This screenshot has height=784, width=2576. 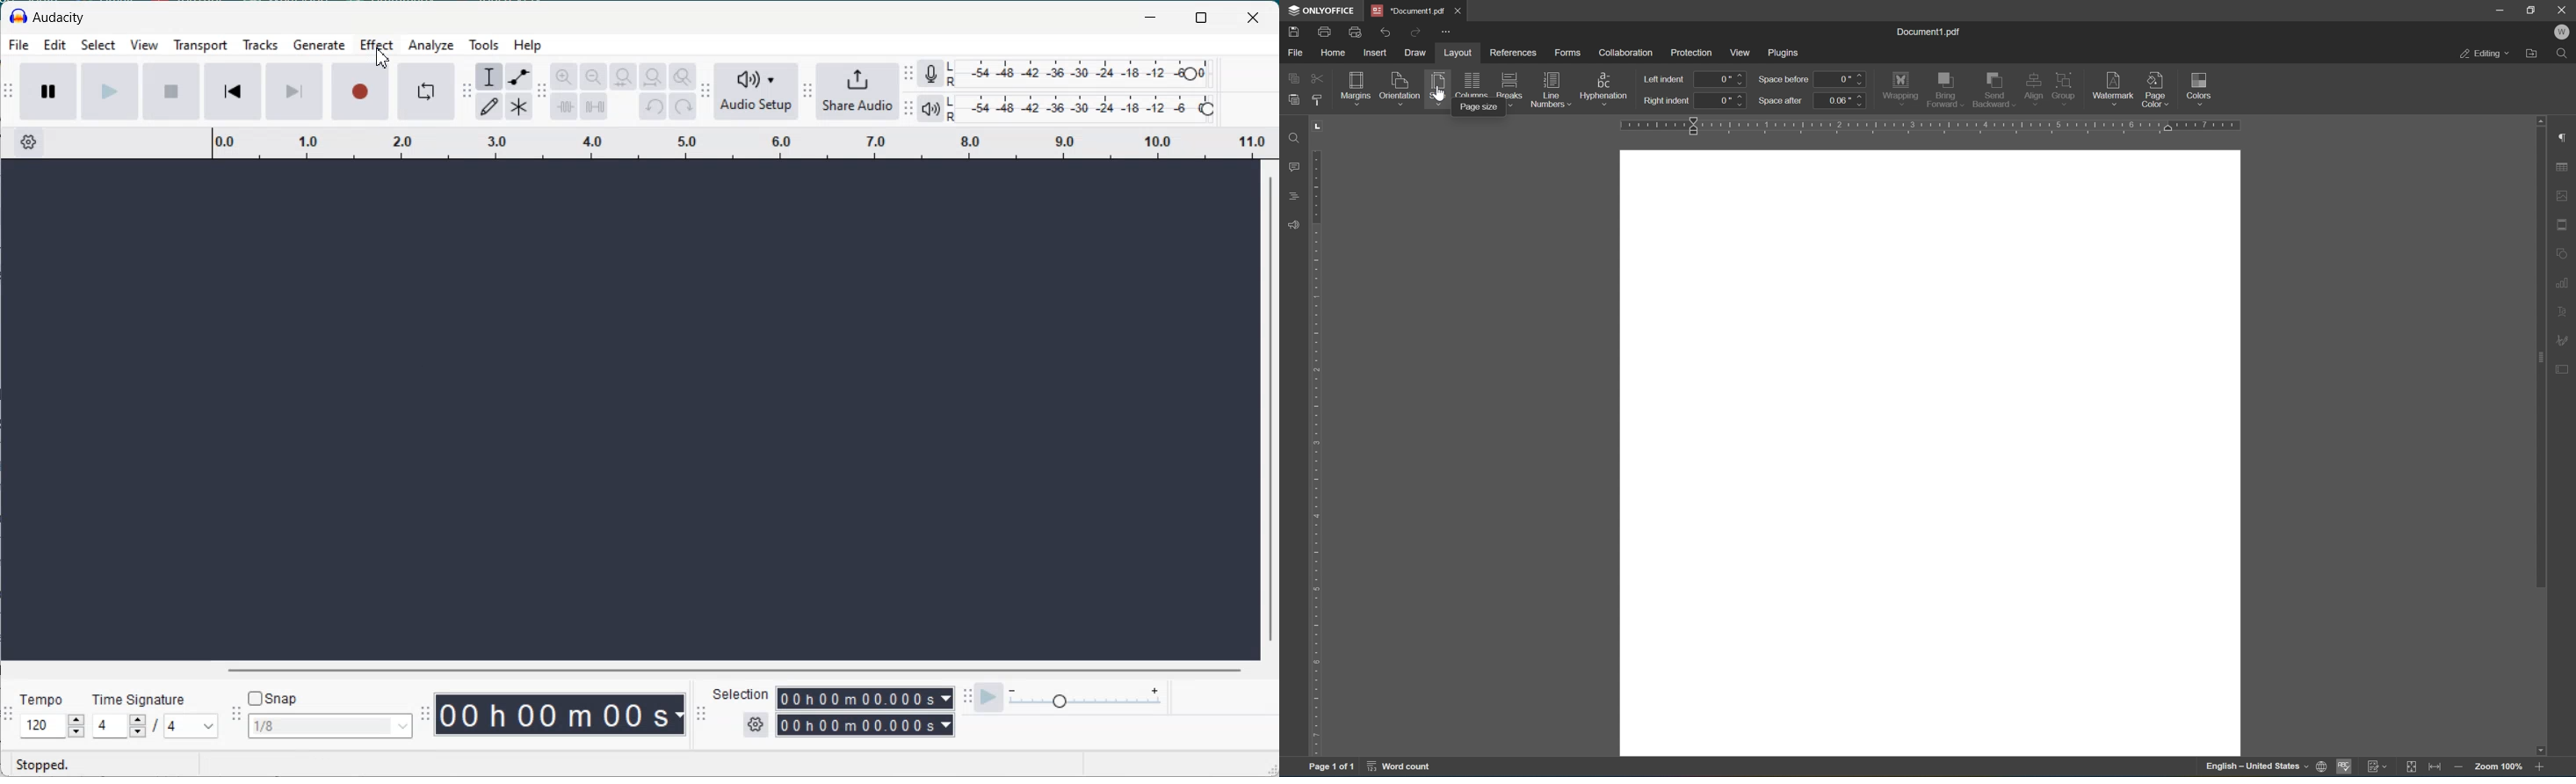 What do you see at coordinates (2562, 10) in the screenshot?
I see `close` at bounding box center [2562, 10].